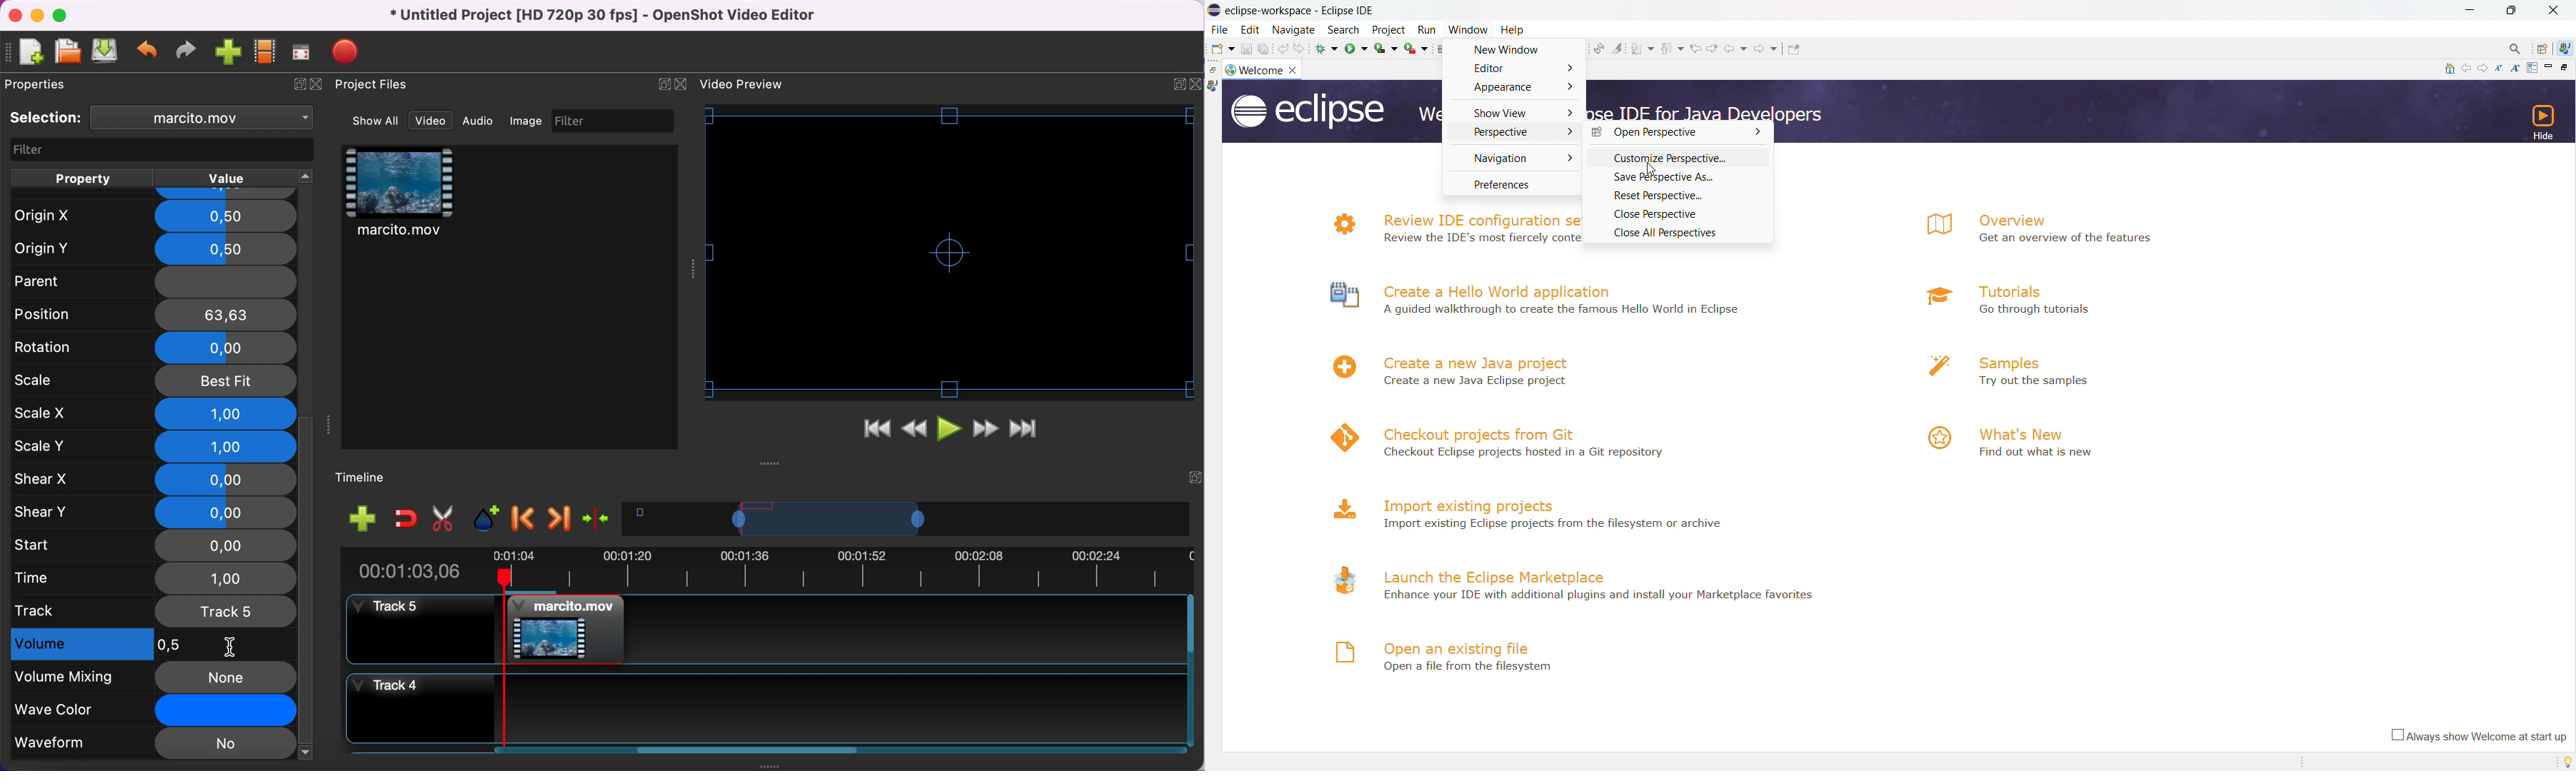 This screenshot has height=784, width=2576. Describe the element at coordinates (320, 85) in the screenshot. I see `close` at that location.